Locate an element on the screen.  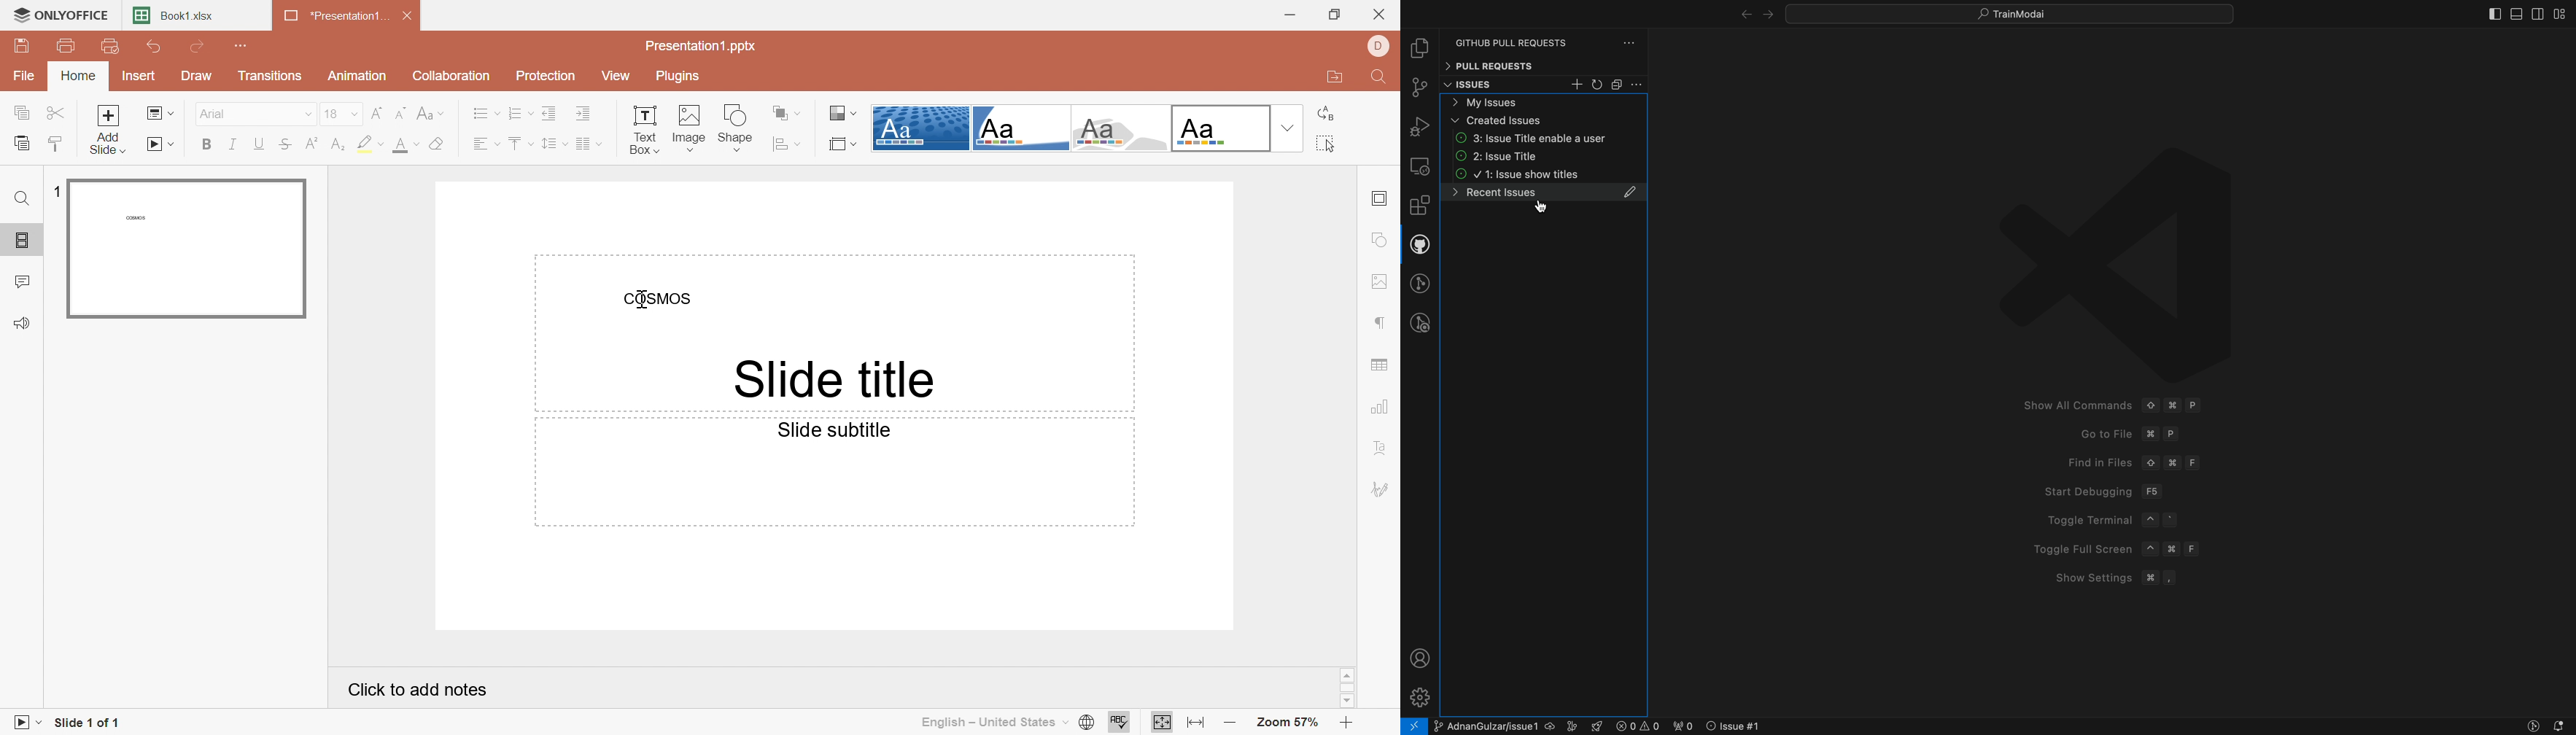
Animation is located at coordinates (357, 76).